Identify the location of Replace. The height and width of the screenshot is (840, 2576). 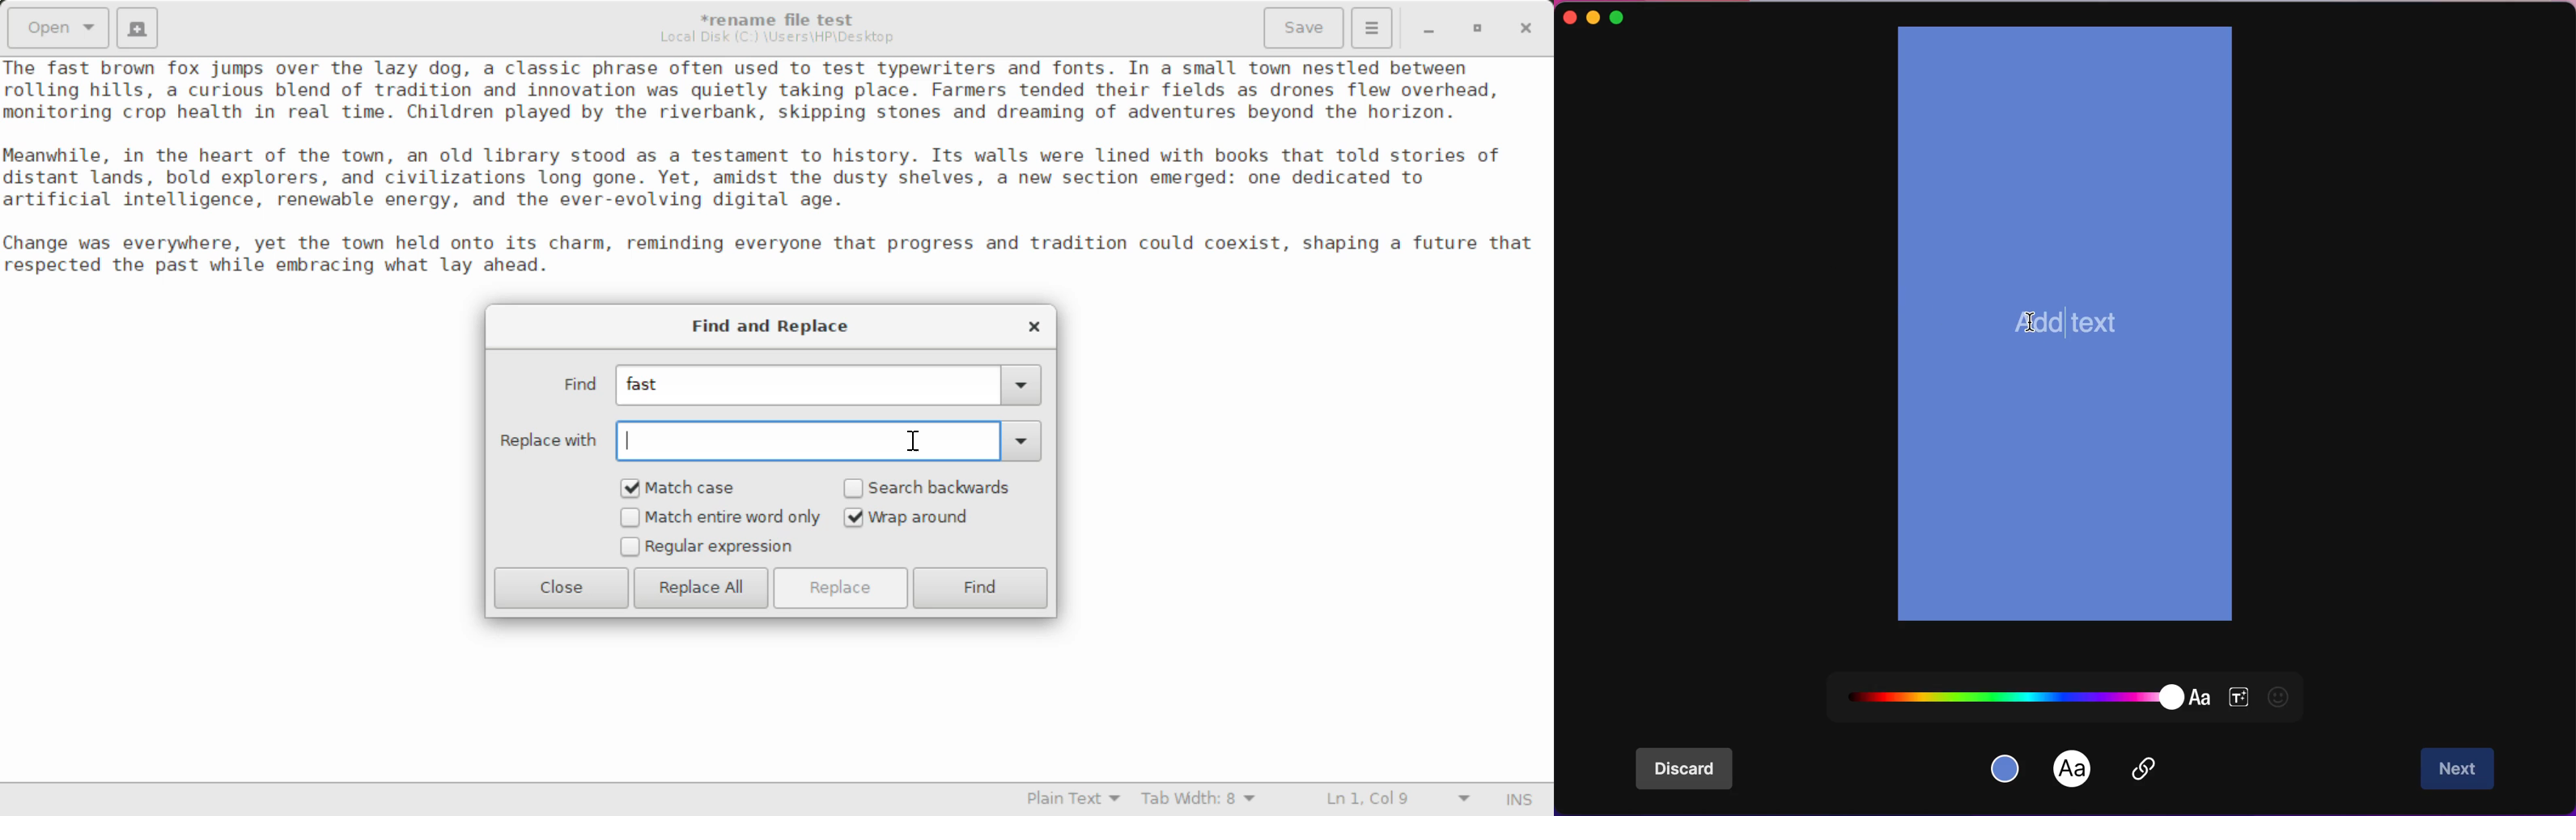
(844, 588).